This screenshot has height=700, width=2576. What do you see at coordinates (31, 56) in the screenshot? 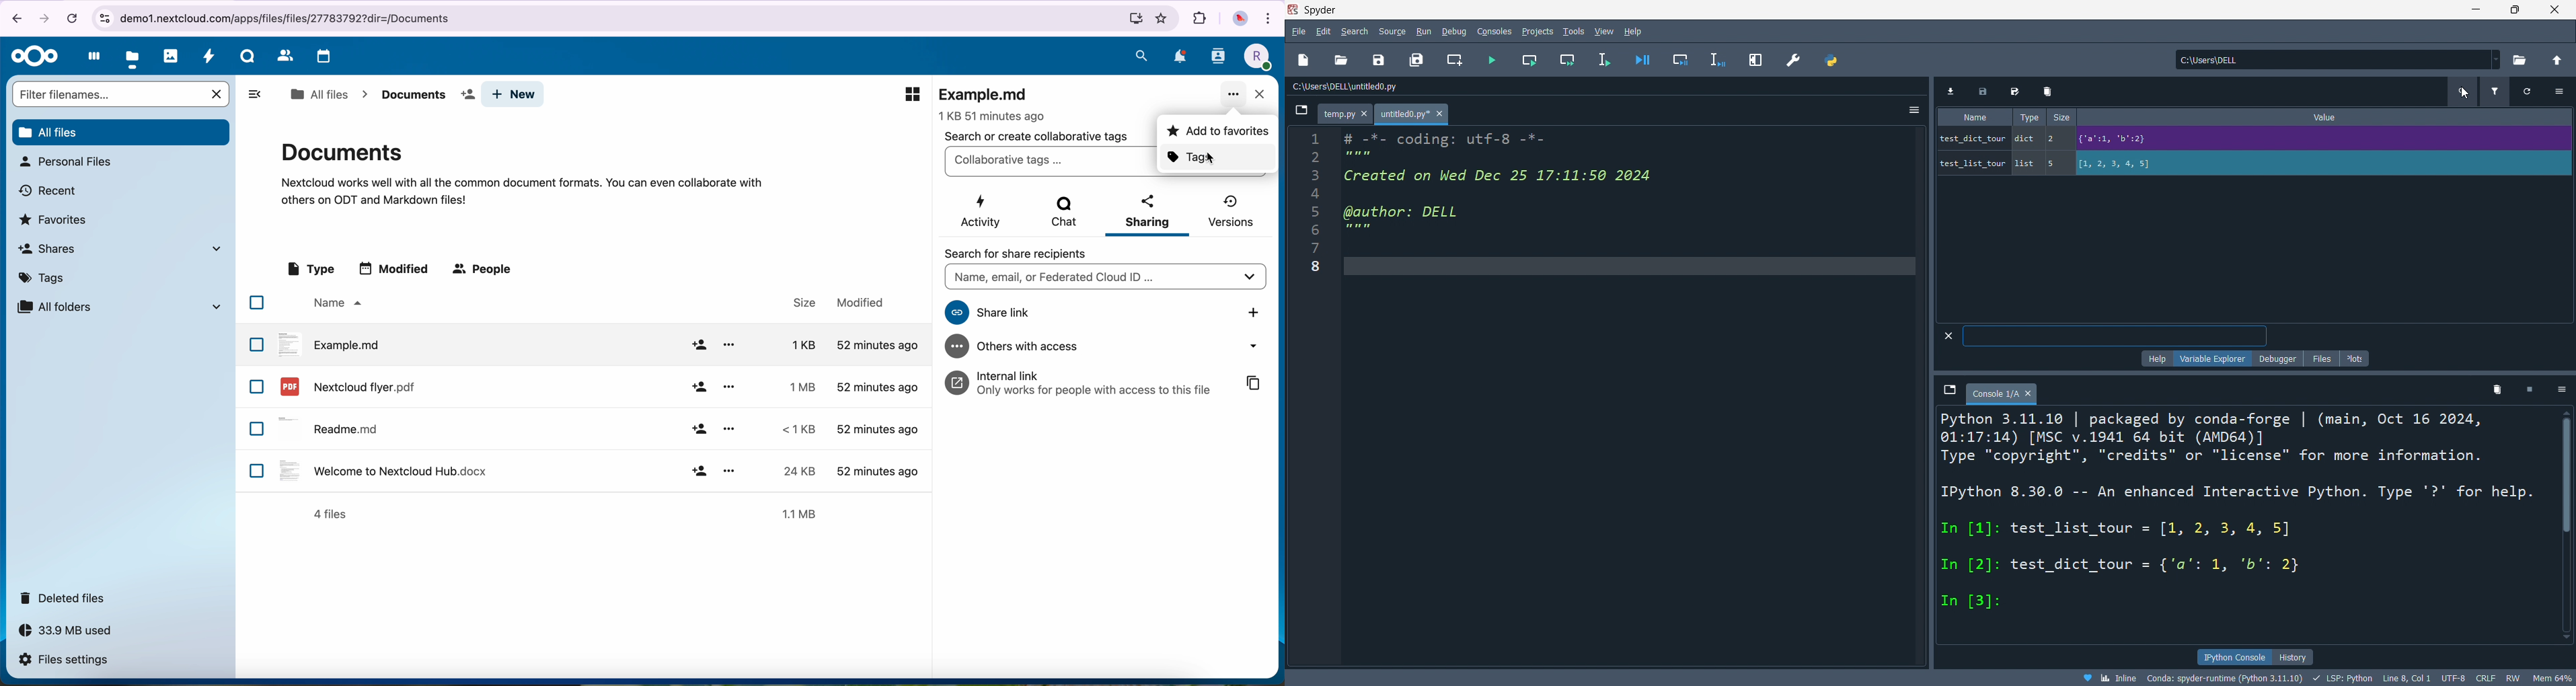
I see `Nextcloud logo` at bounding box center [31, 56].